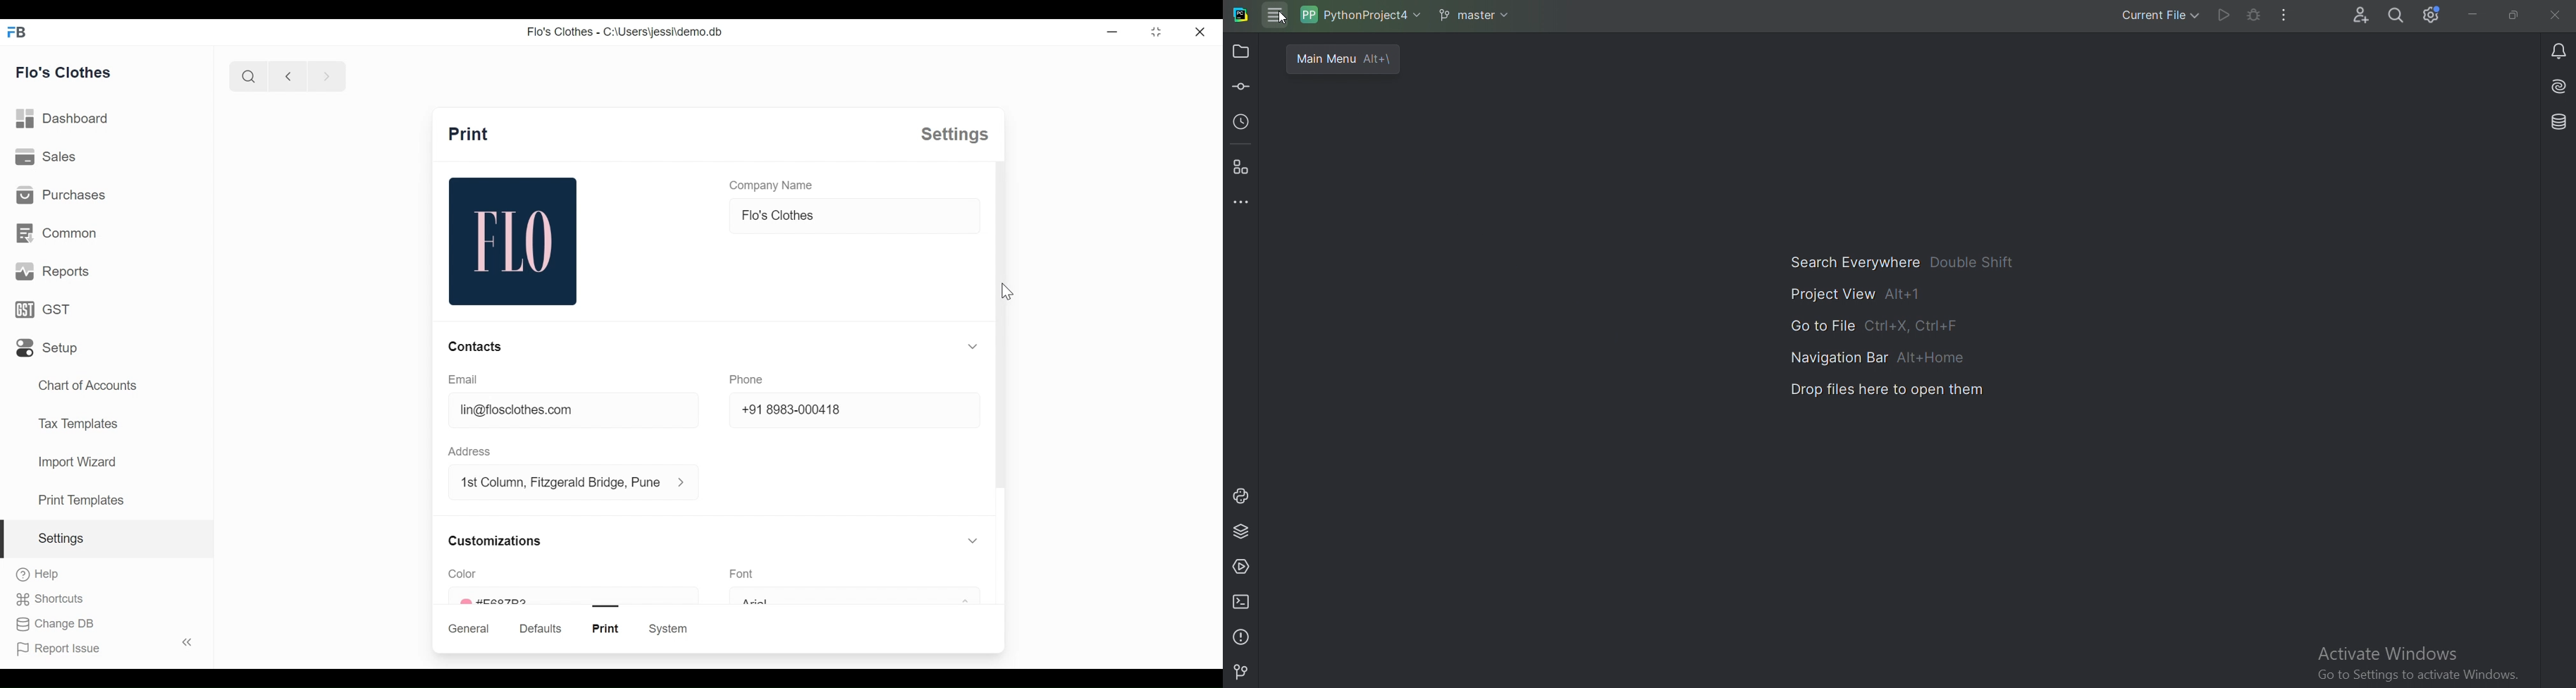 The image size is (2576, 700). I want to click on Flo's Clothes - C:\Users\jessi\demo.db, so click(625, 31).